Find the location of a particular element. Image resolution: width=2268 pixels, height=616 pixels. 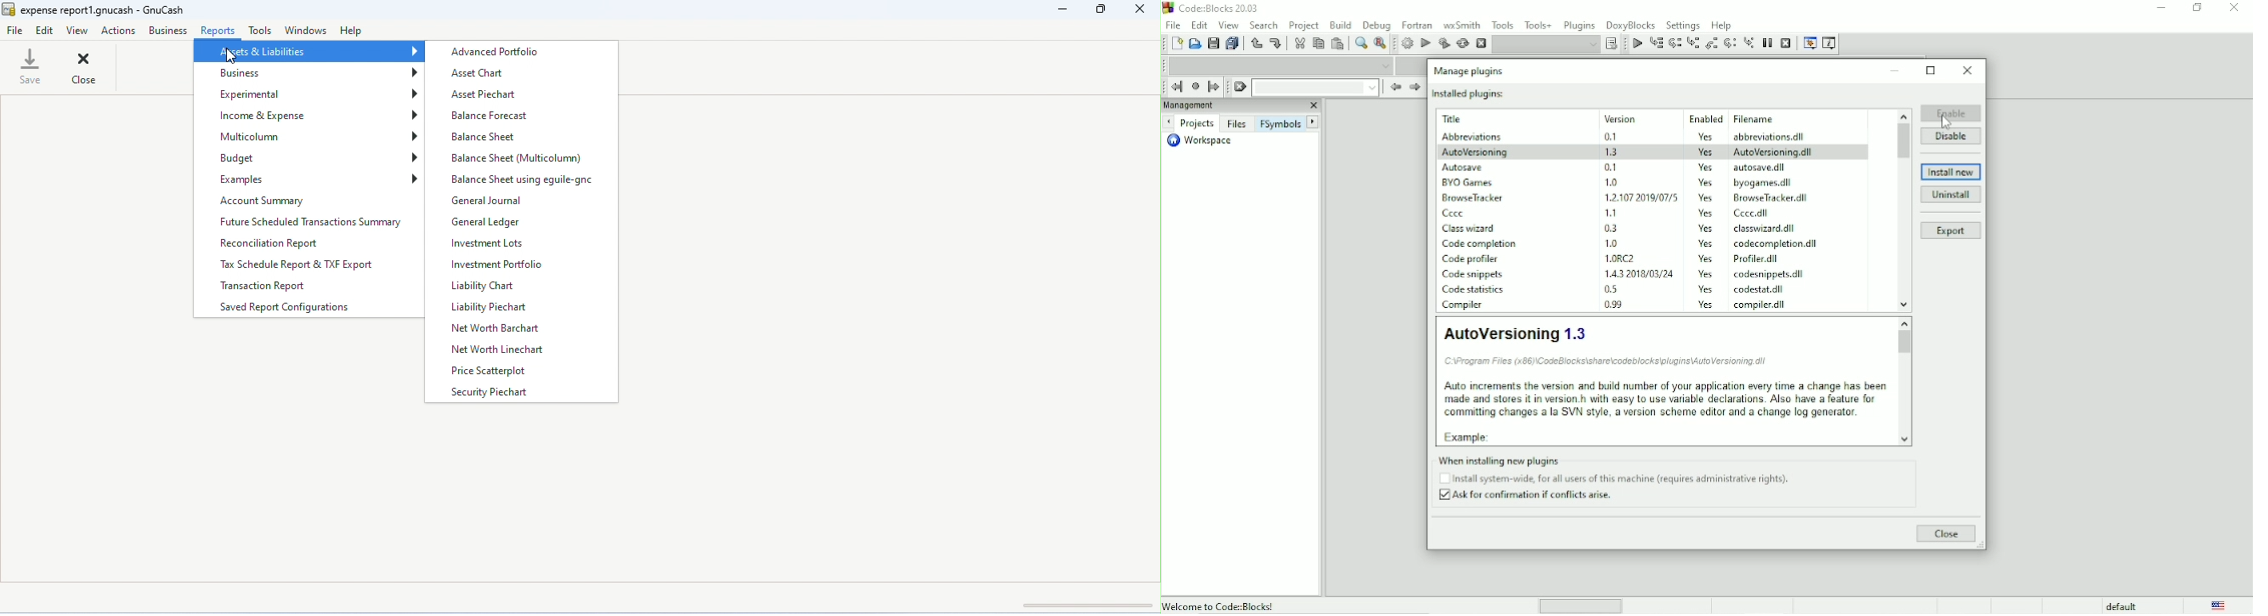

Run to cursor is located at coordinates (1656, 43).